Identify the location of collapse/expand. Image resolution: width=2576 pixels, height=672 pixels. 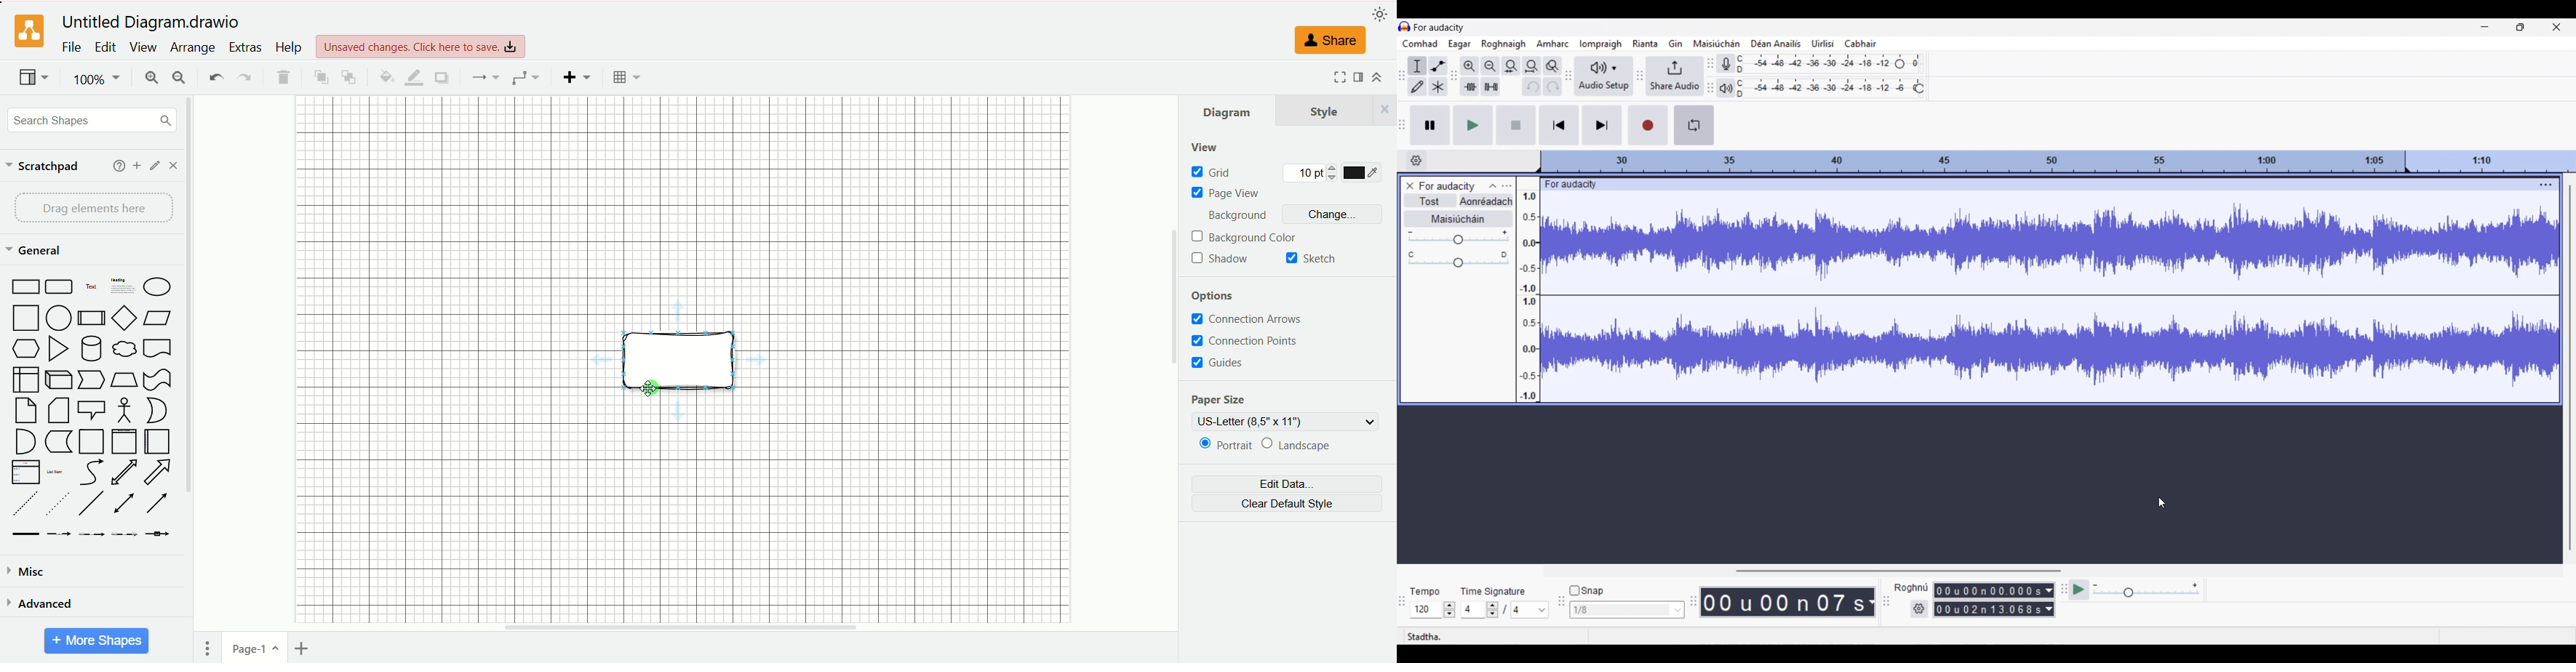
(1376, 77).